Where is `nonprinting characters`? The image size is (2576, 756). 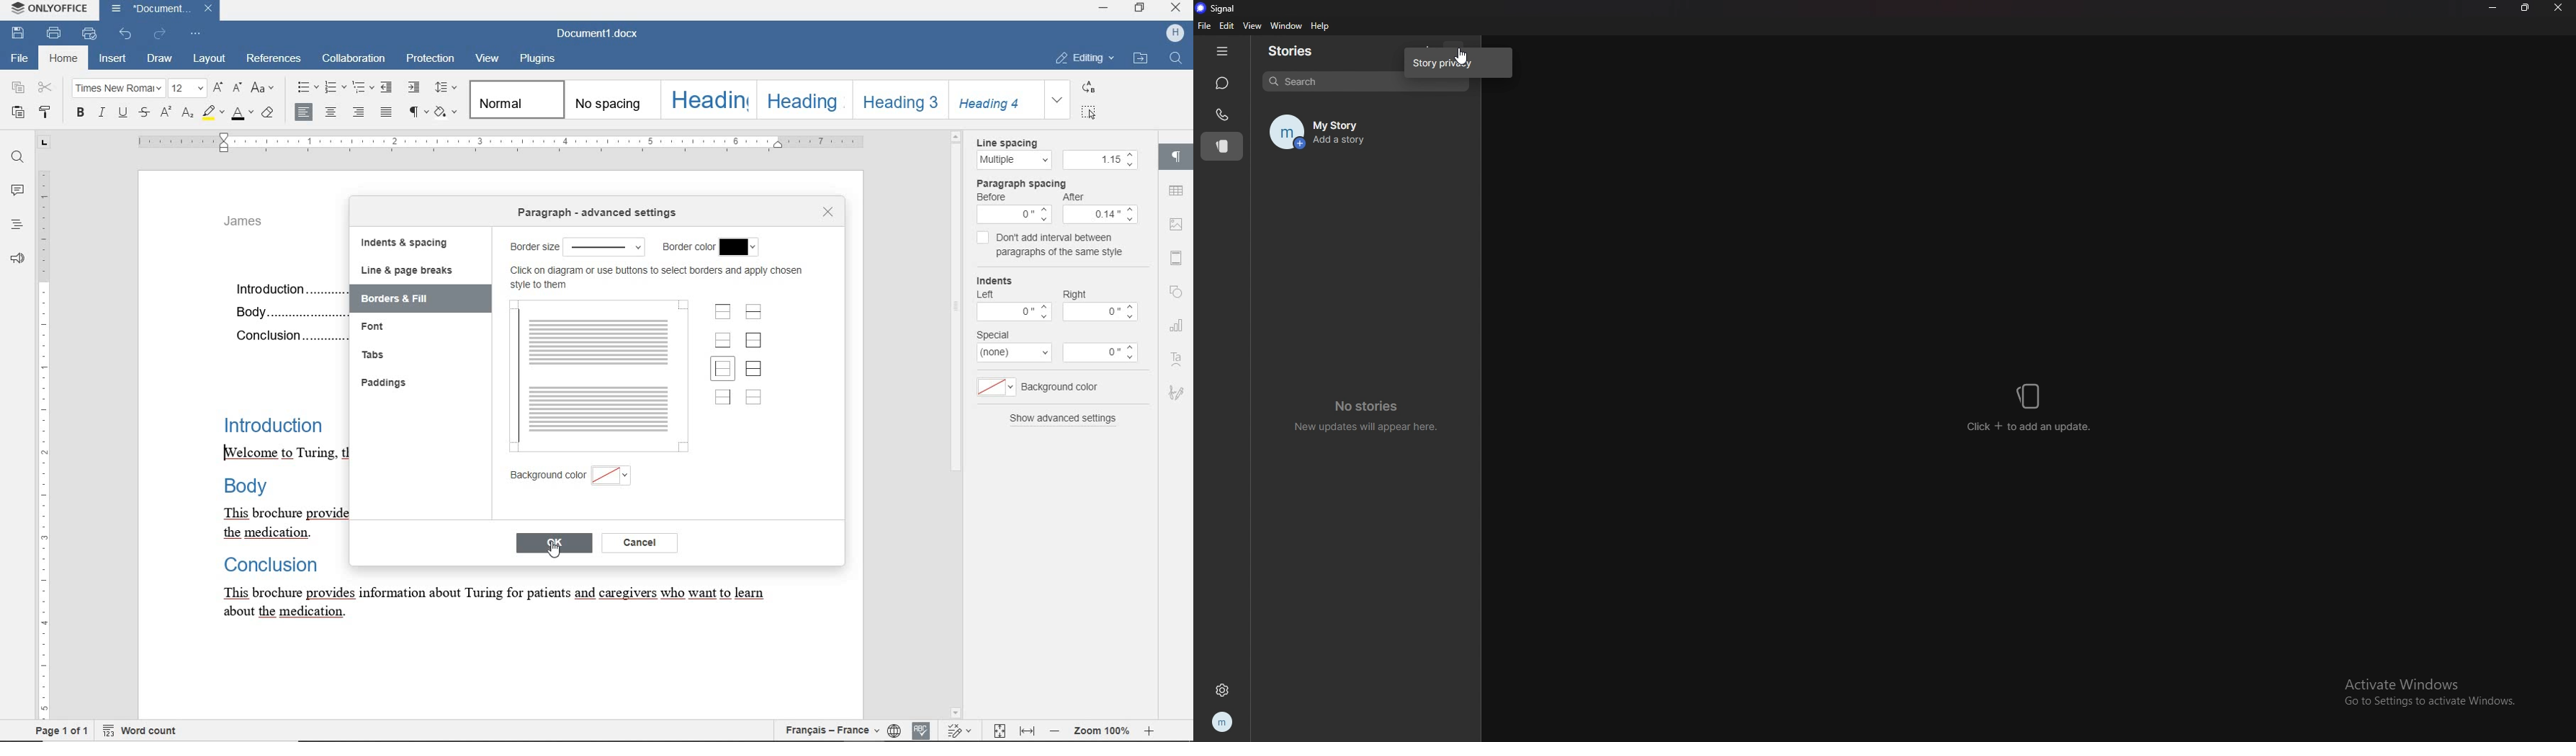
nonprinting characters is located at coordinates (417, 112).